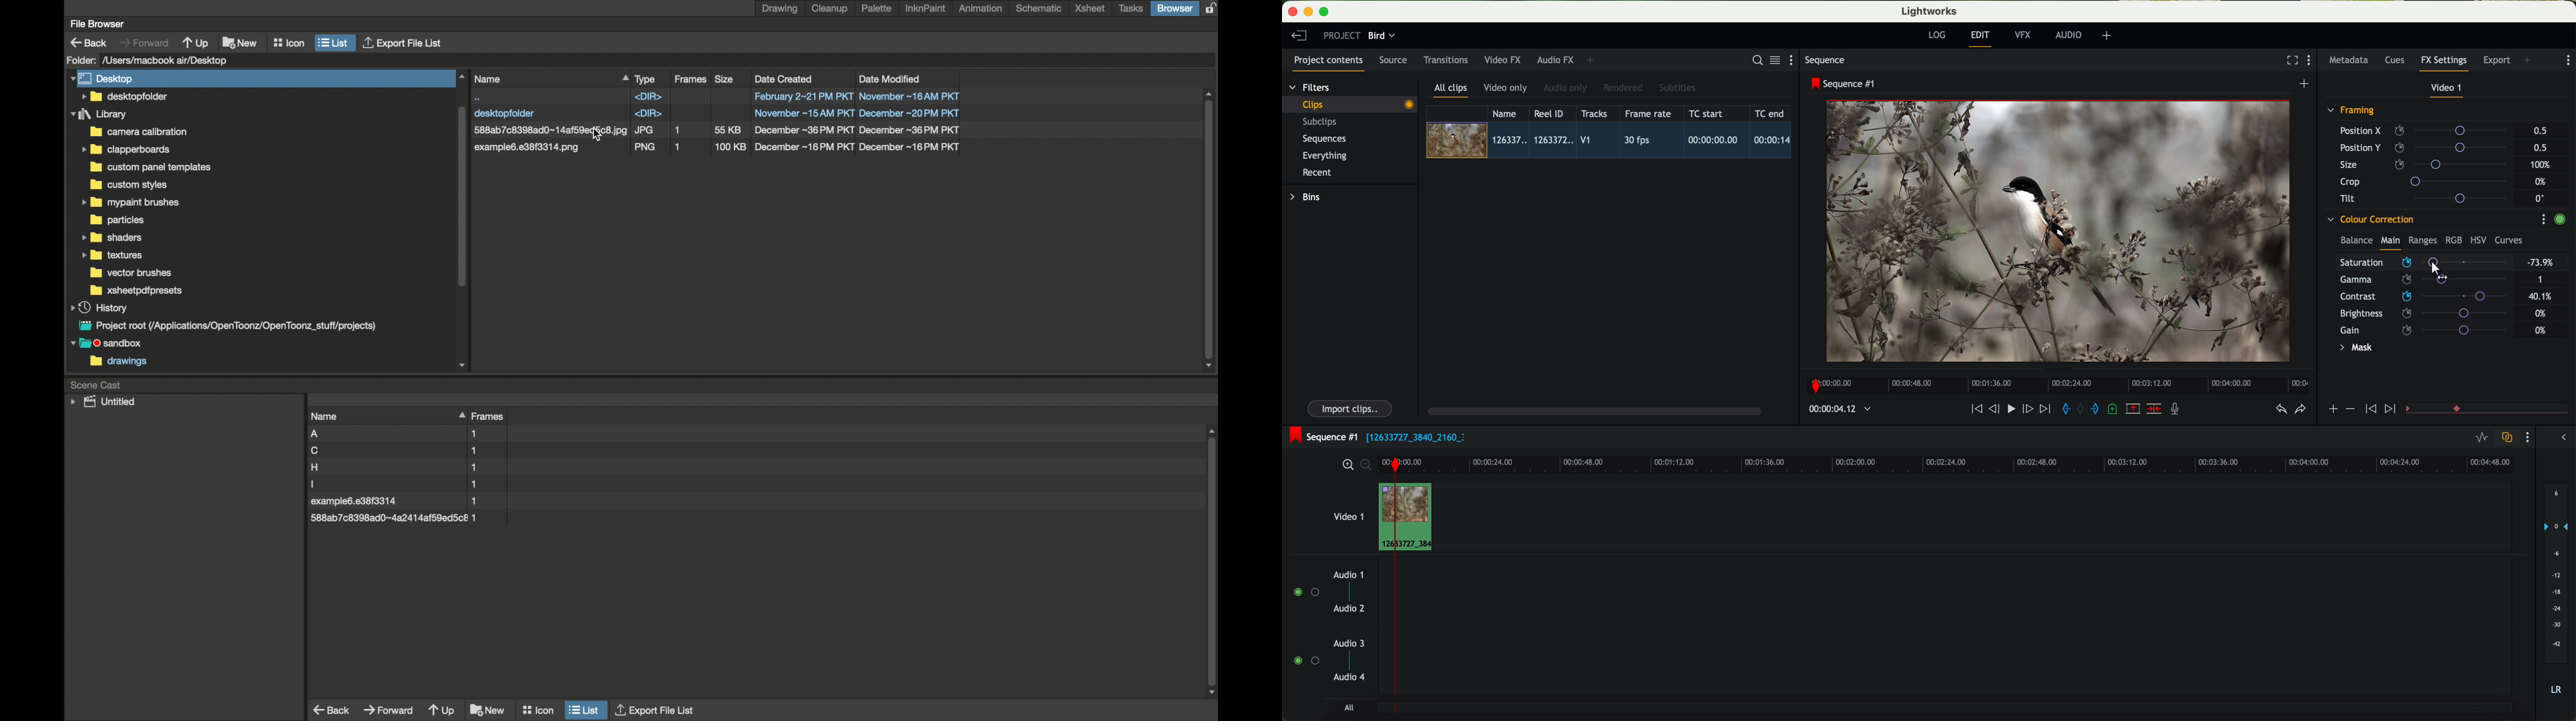  I want to click on black, so click(1411, 436).